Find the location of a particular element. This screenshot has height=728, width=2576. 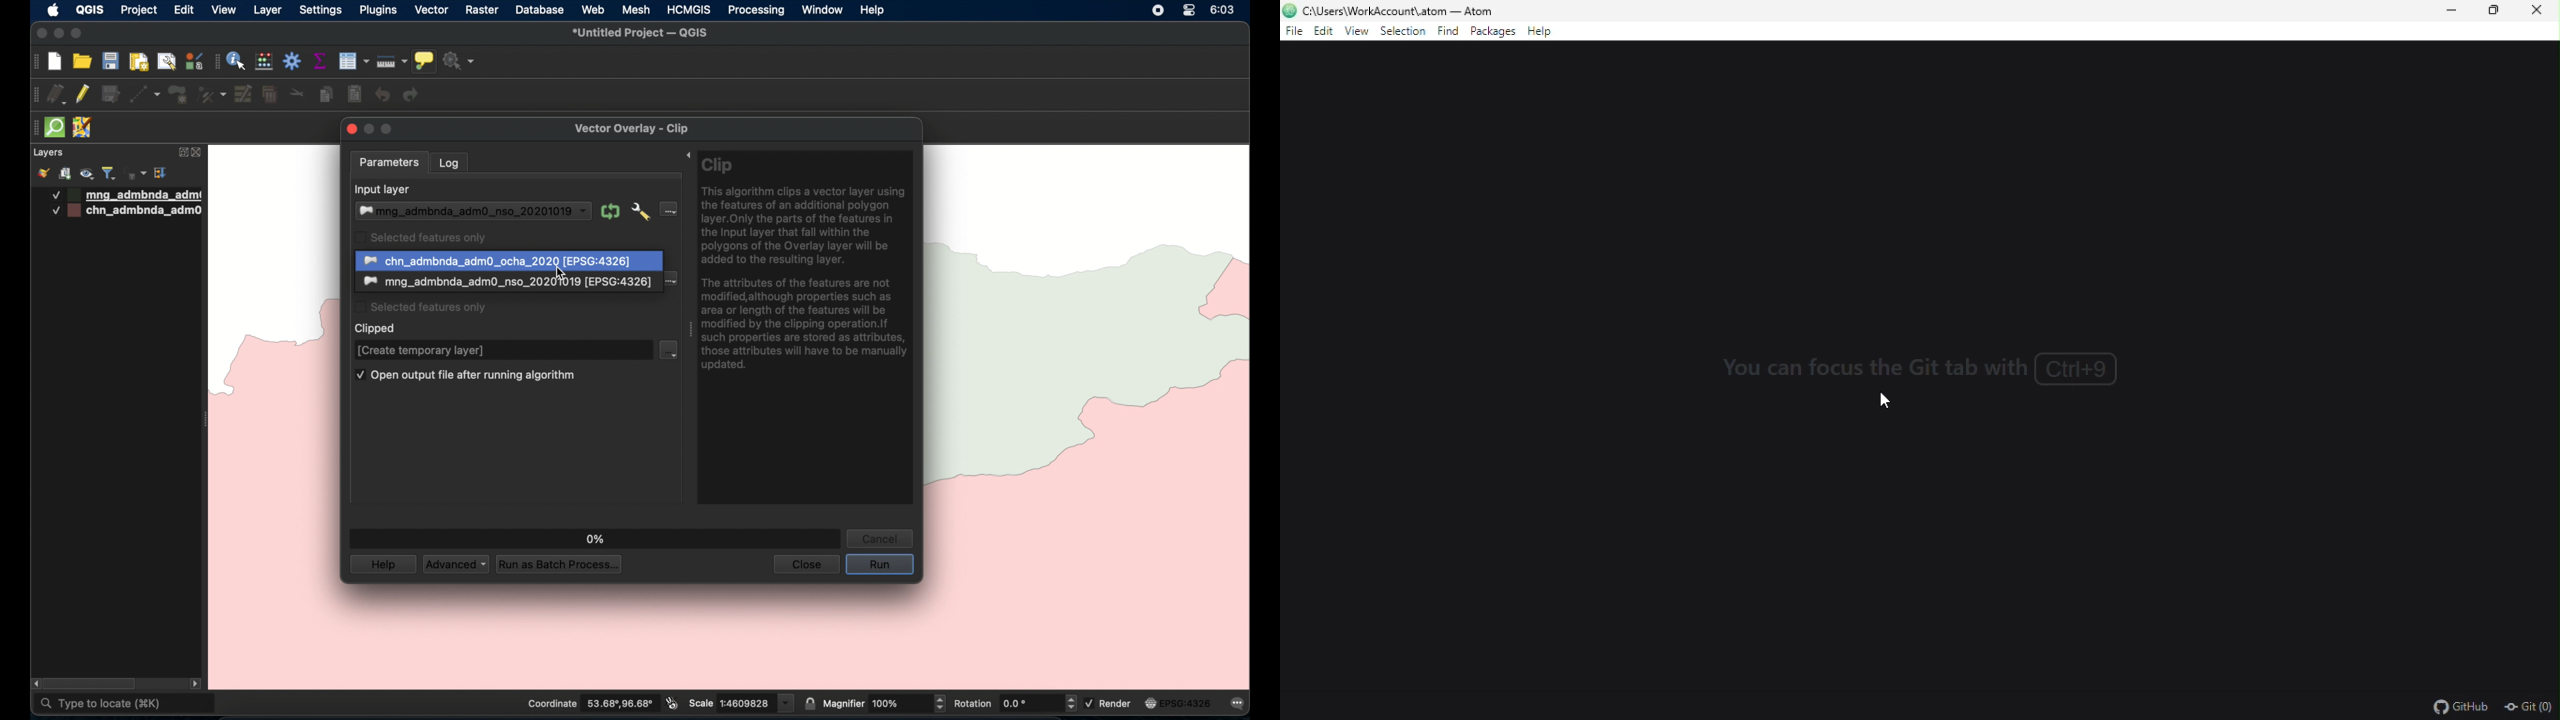

QGIS is located at coordinates (89, 9).